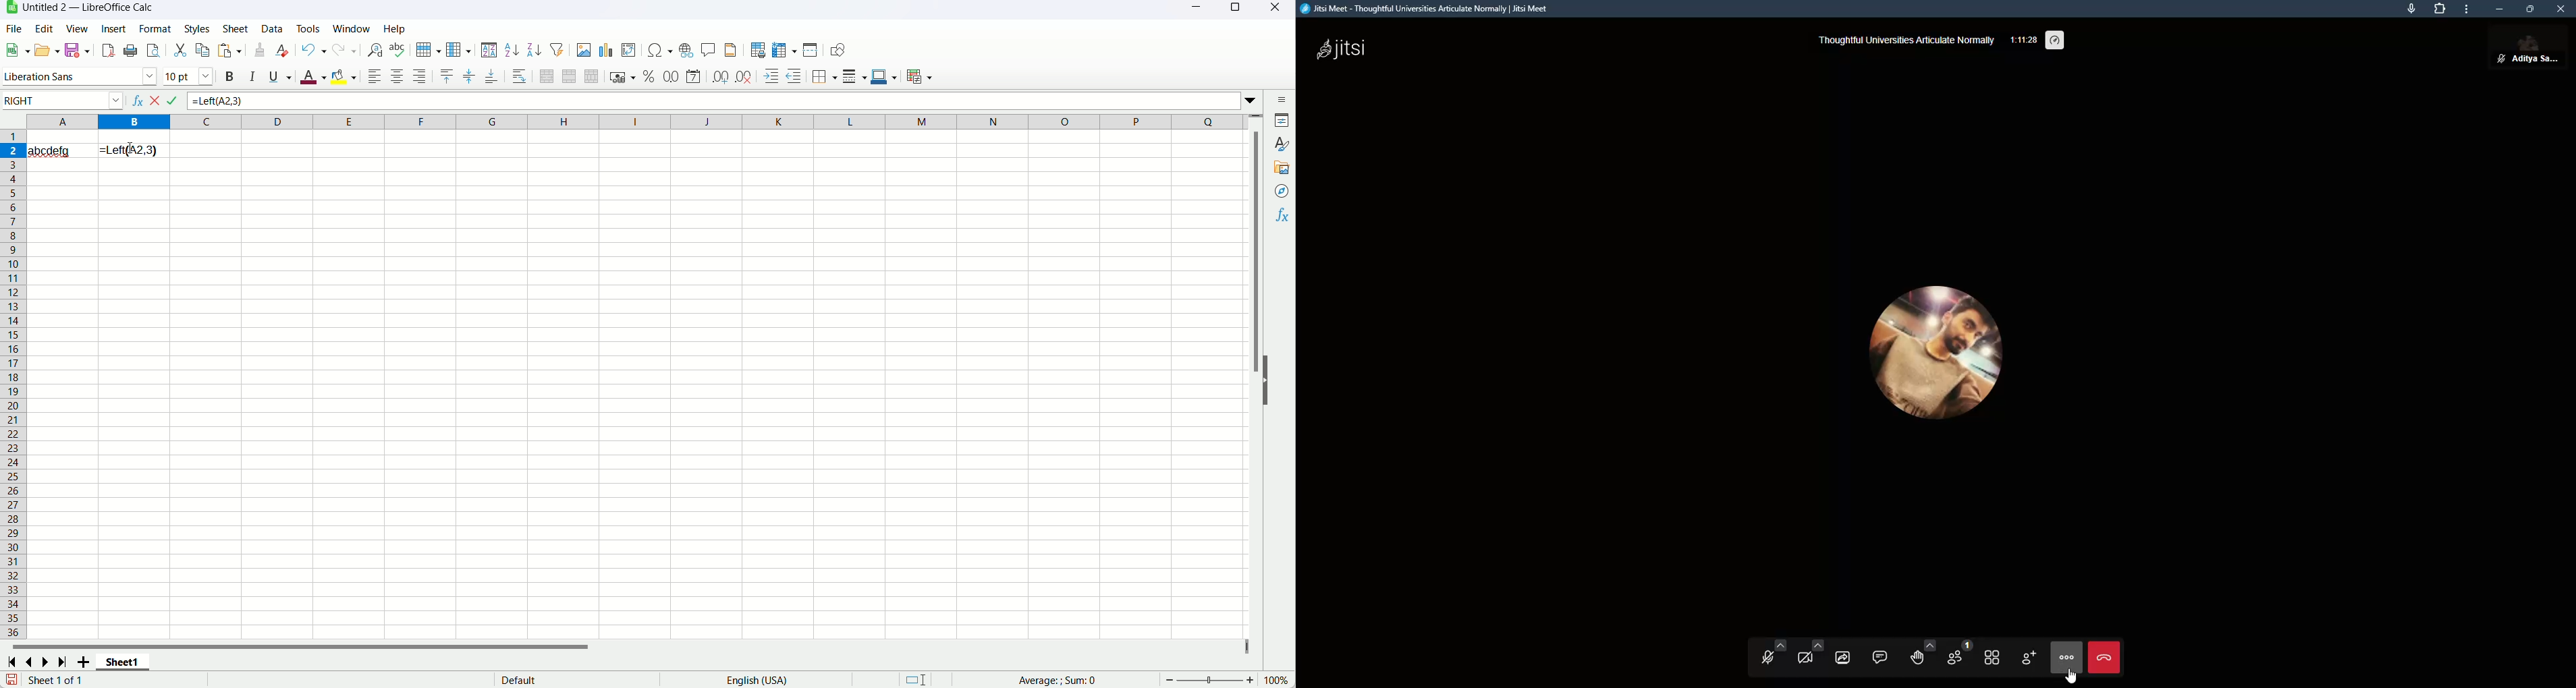 This screenshot has width=2576, height=700. Describe the element at coordinates (281, 51) in the screenshot. I see `clear direct formatting` at that location.